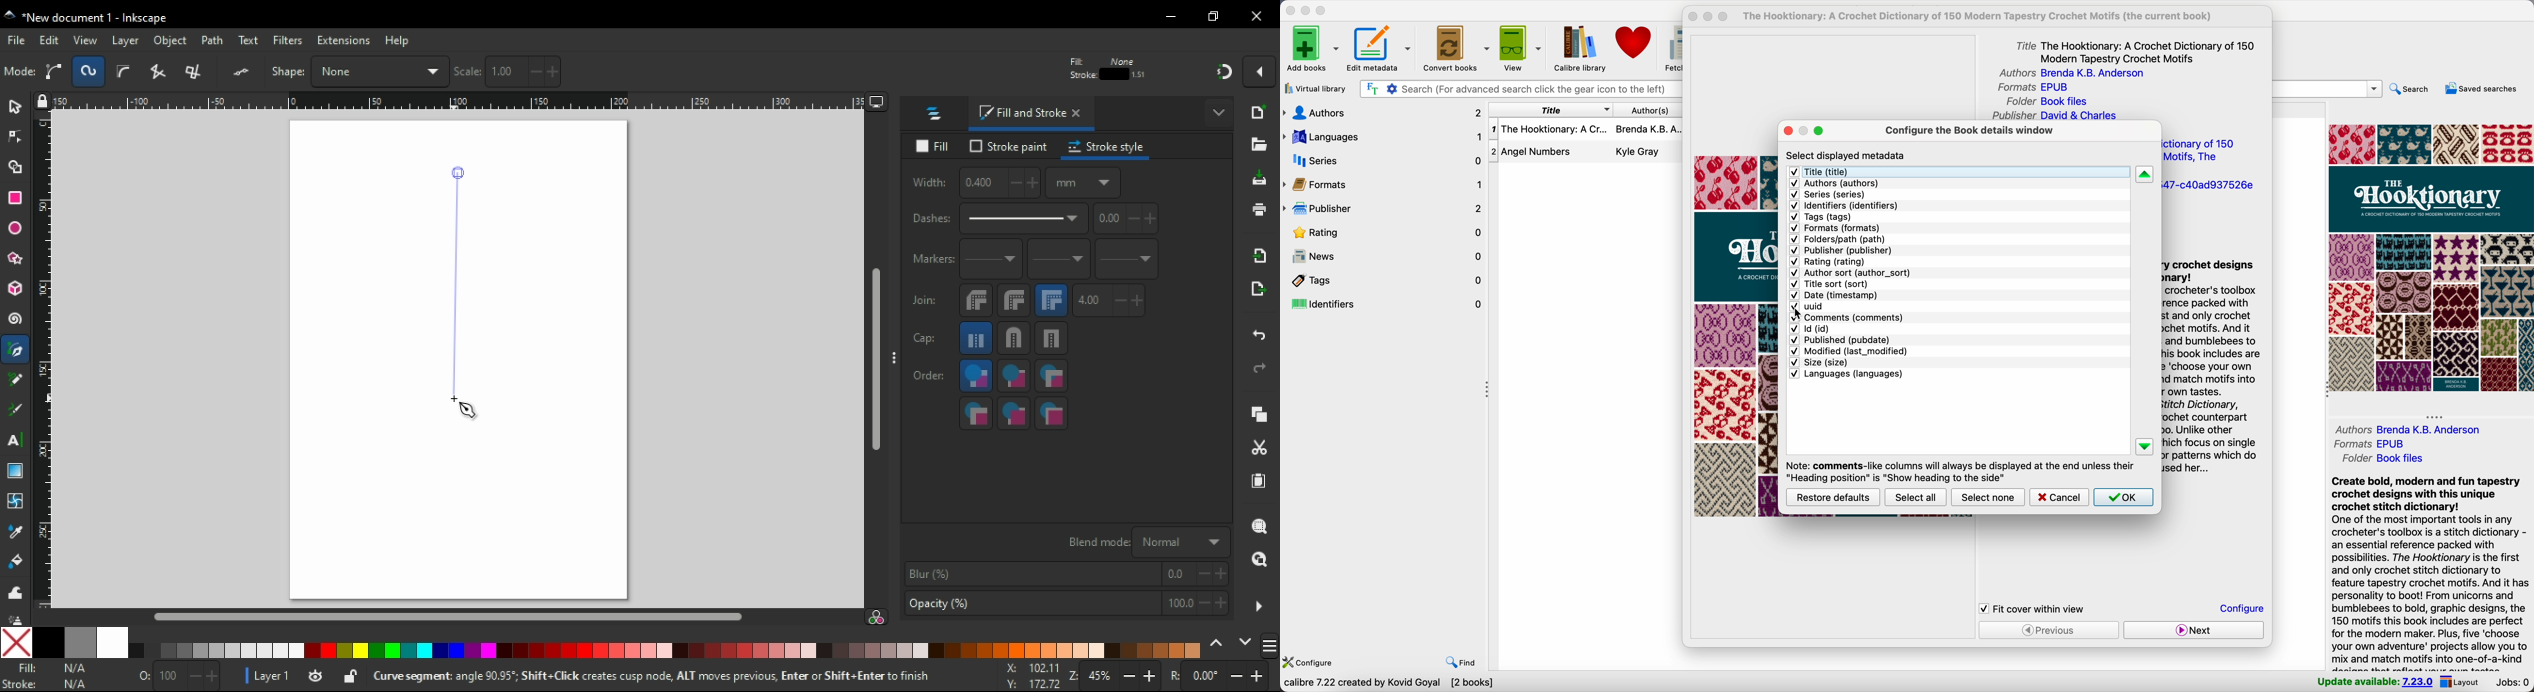 The image size is (2548, 700). What do you see at coordinates (1260, 179) in the screenshot?
I see `save` at bounding box center [1260, 179].